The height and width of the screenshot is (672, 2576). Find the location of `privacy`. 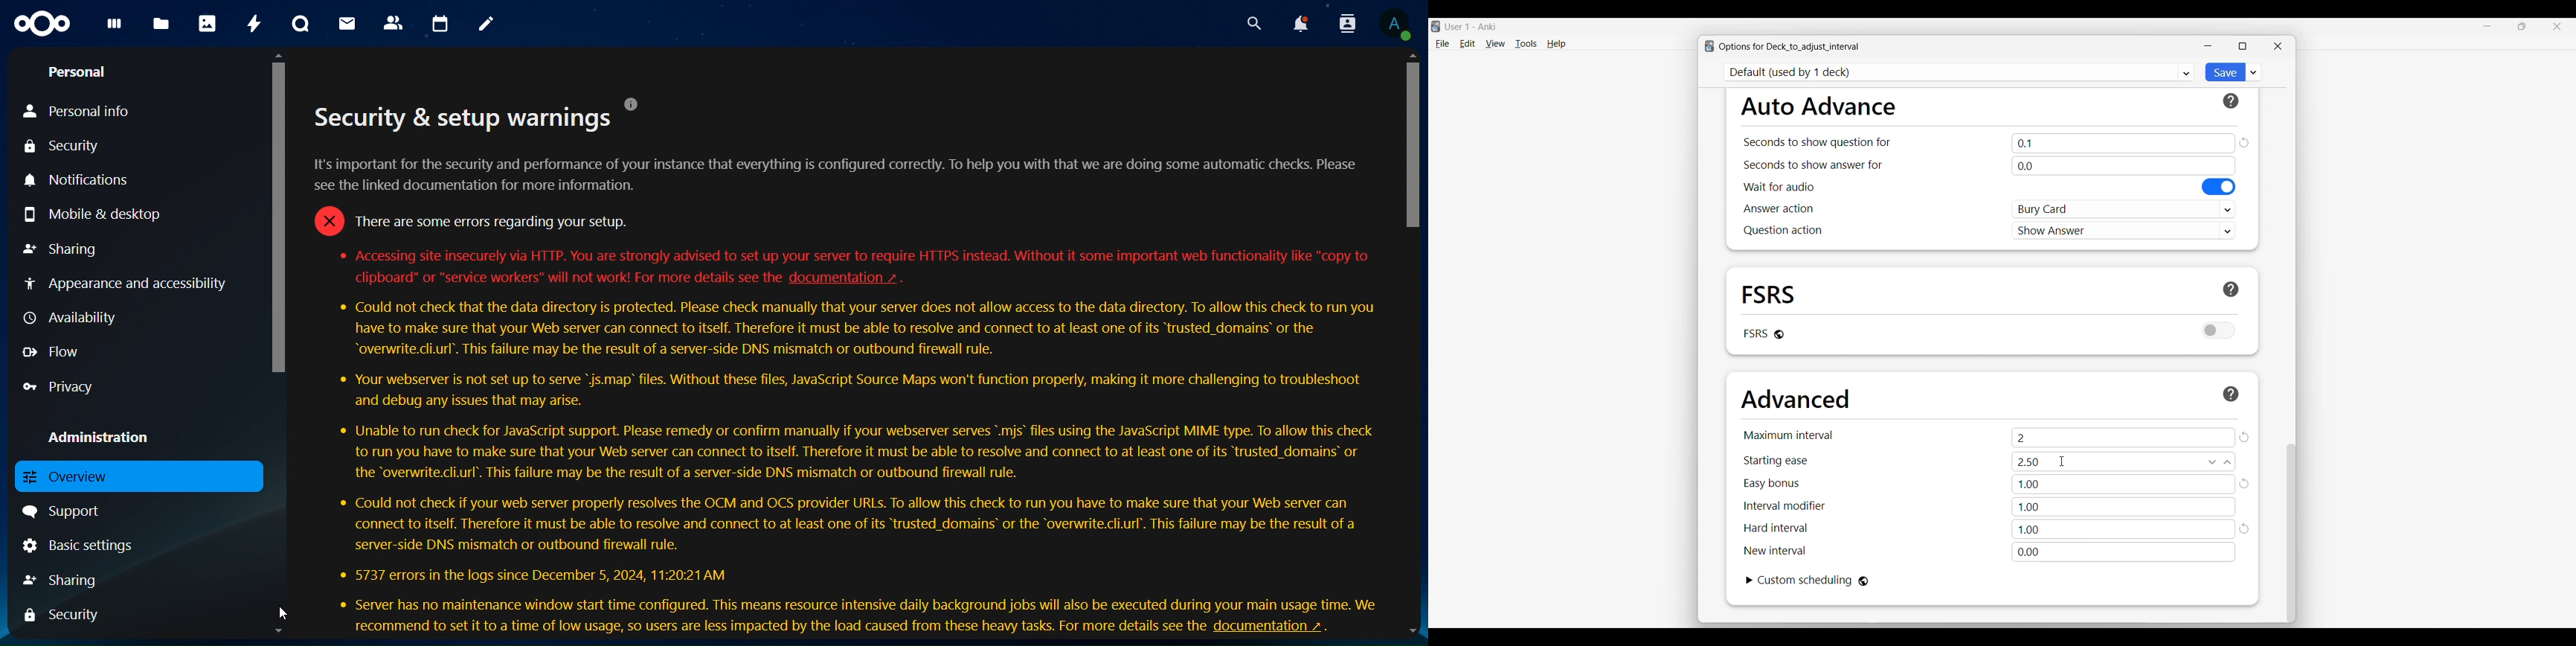

privacy is located at coordinates (64, 386).